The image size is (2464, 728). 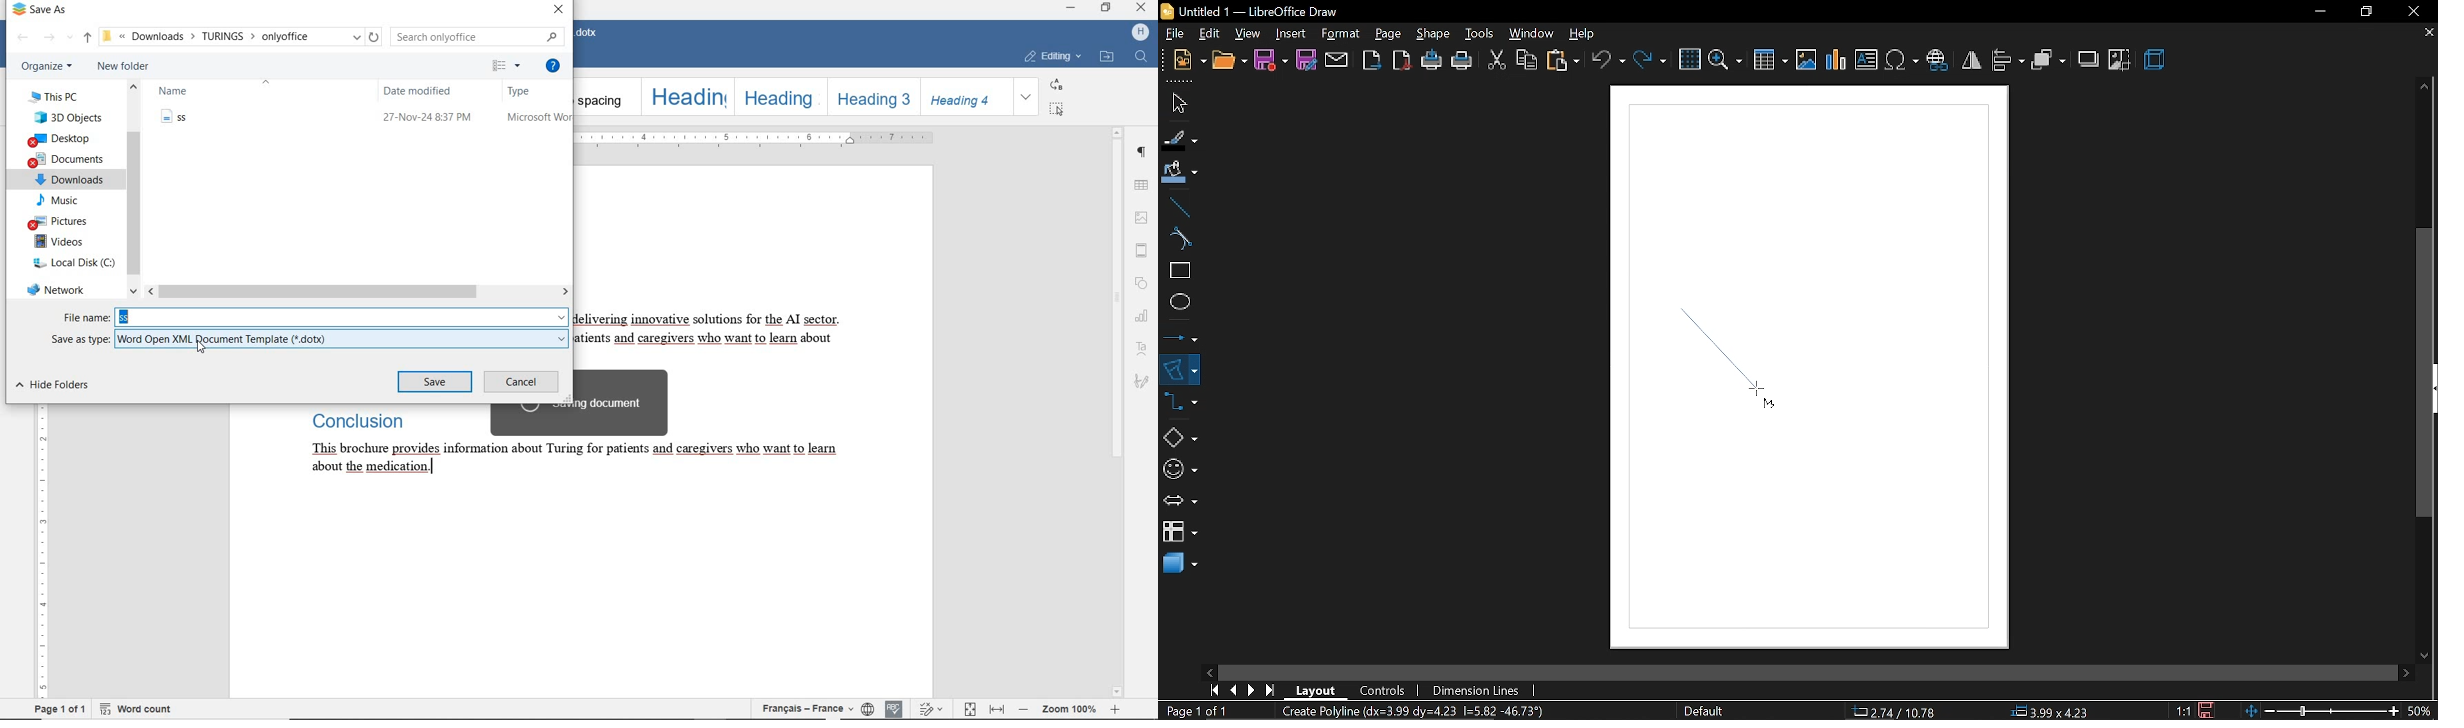 I want to click on scroll down, so click(x=1118, y=693).